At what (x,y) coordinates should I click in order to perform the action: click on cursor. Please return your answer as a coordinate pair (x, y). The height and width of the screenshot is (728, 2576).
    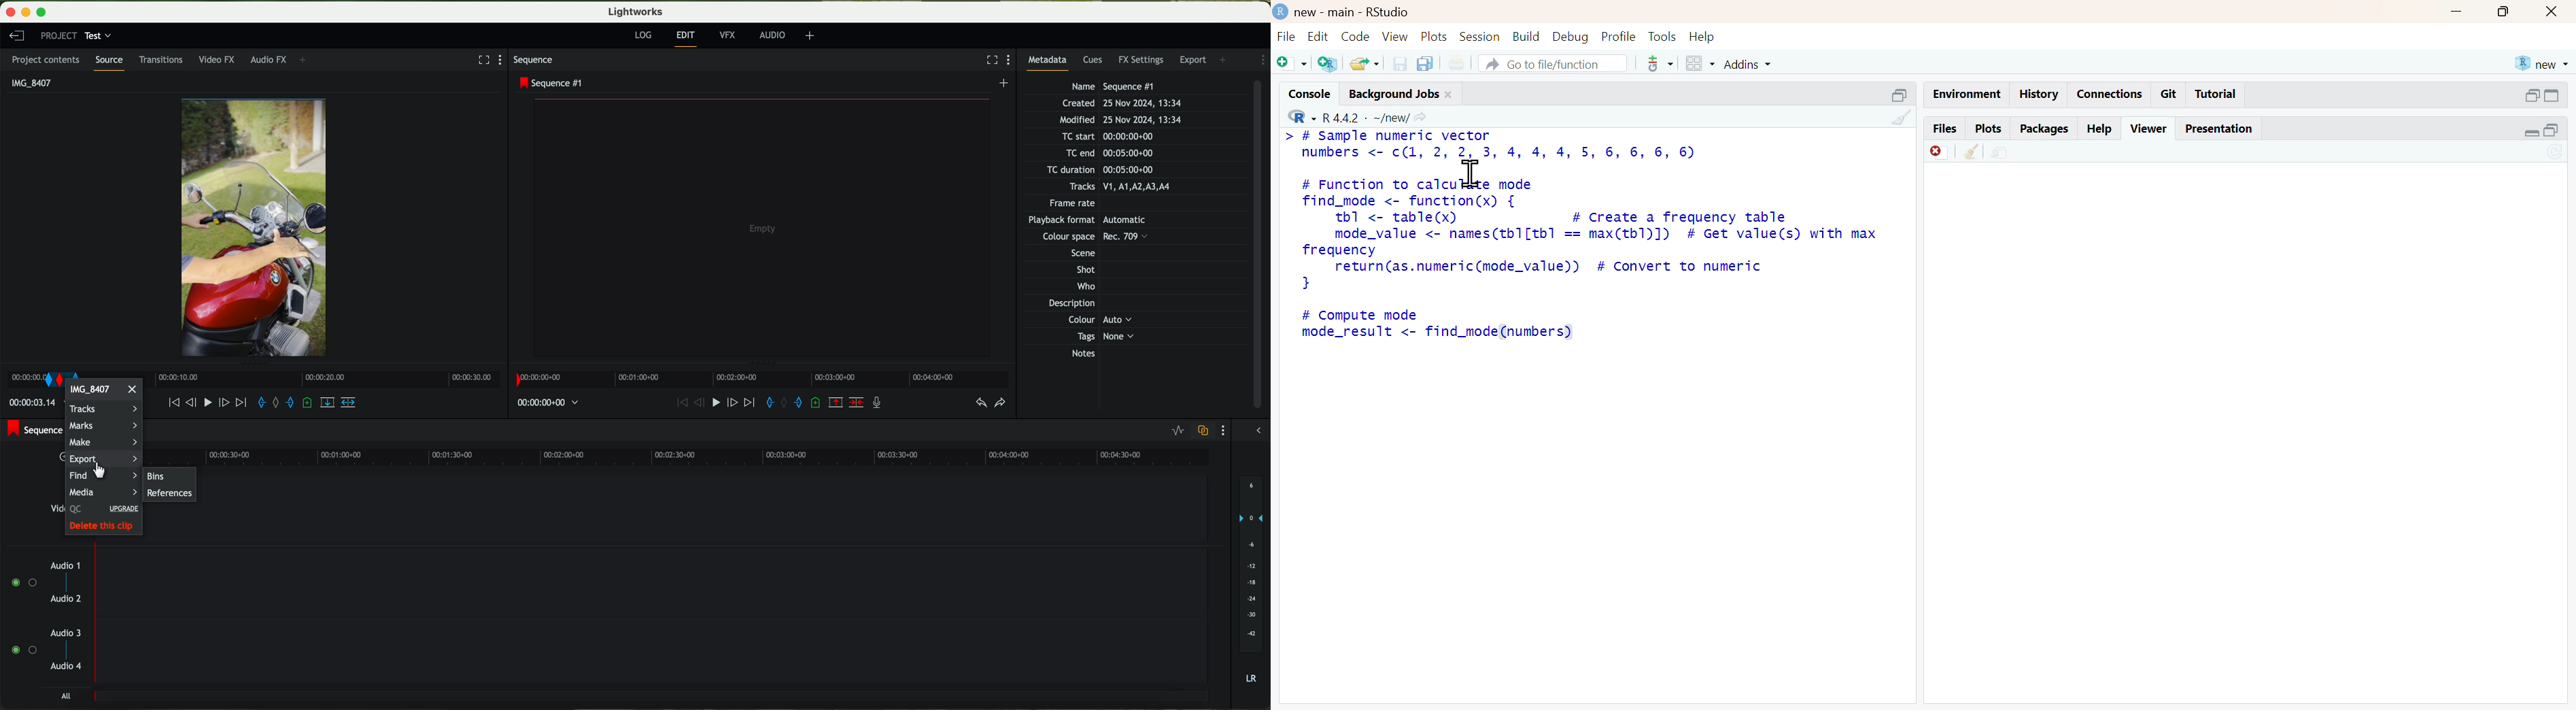
    Looking at the image, I should click on (1470, 173).